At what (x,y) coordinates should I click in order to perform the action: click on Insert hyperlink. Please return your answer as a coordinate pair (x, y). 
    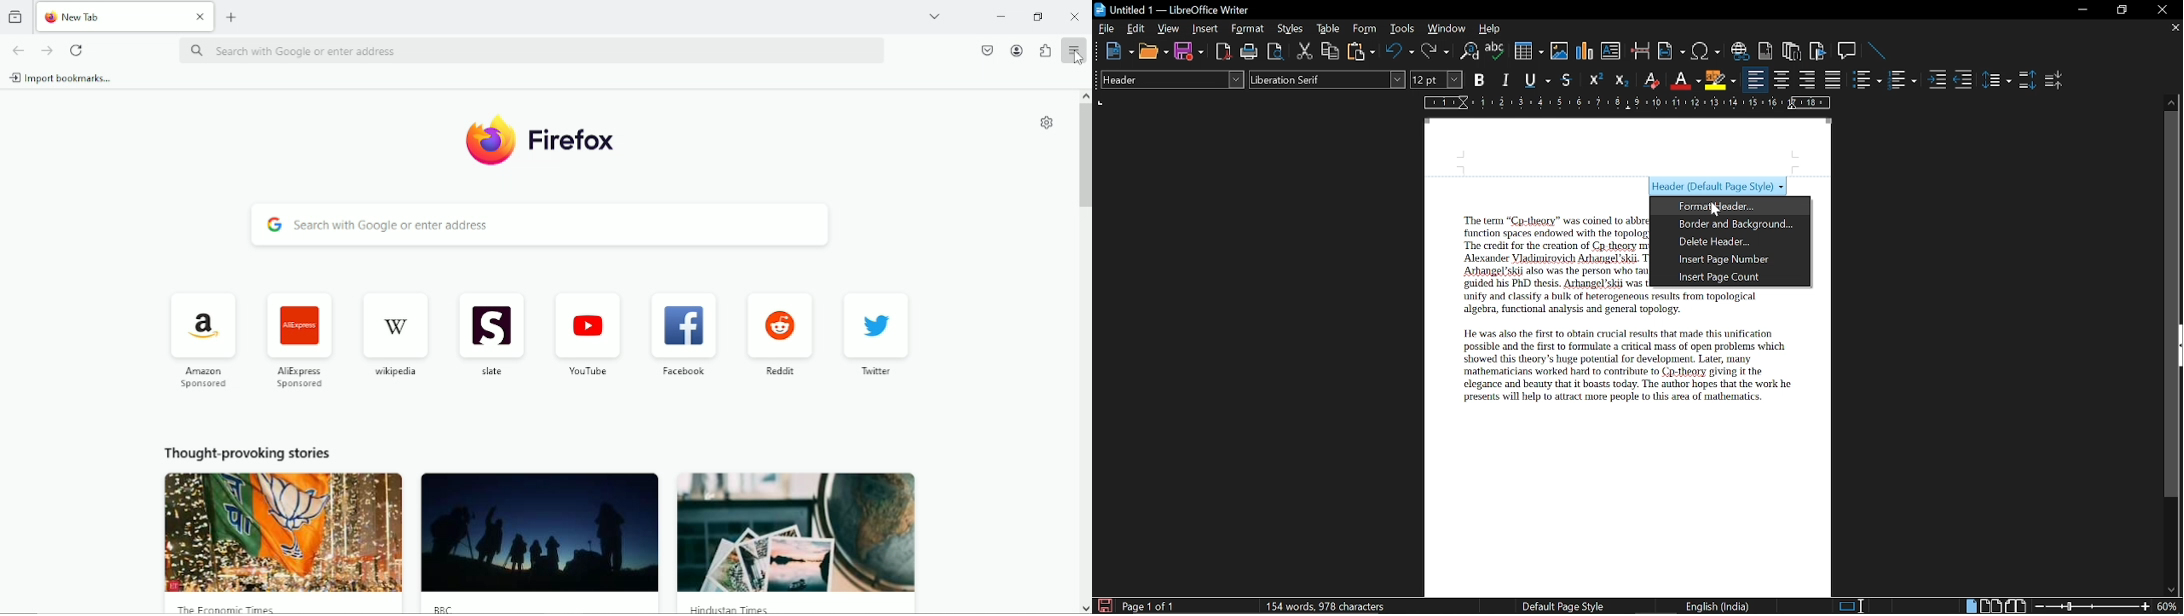
    Looking at the image, I should click on (1741, 51).